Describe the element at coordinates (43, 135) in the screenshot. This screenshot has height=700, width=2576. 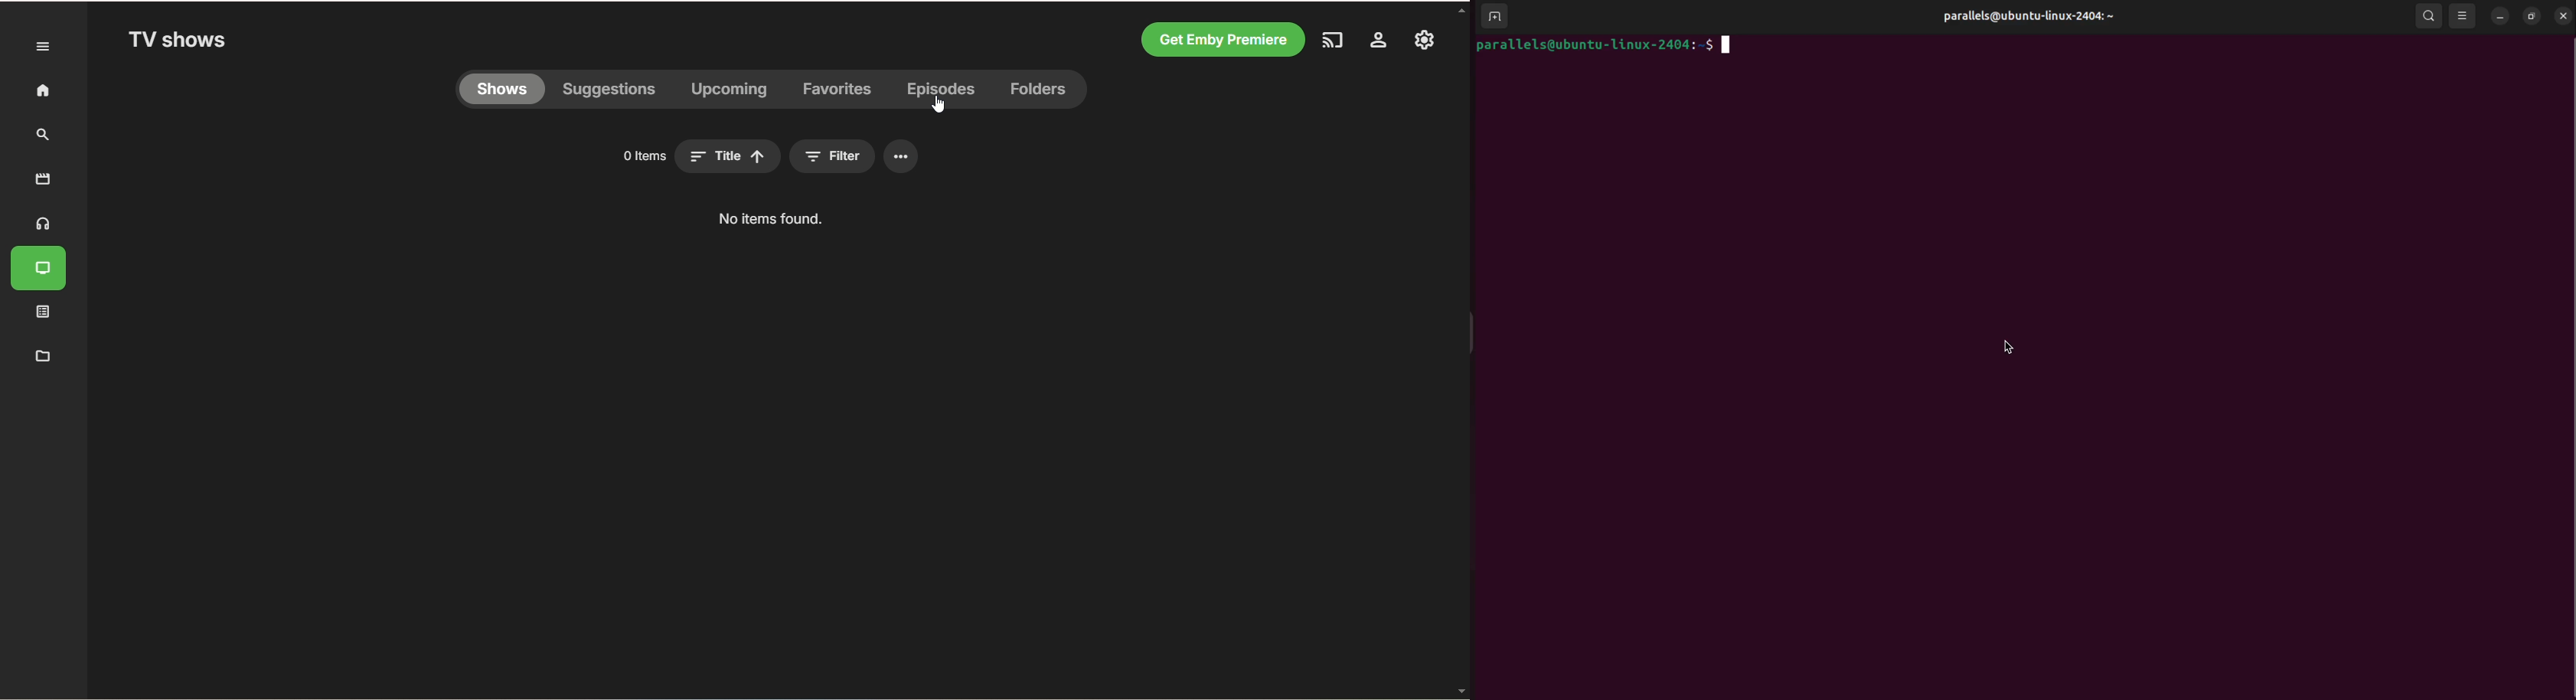
I see `search` at that location.